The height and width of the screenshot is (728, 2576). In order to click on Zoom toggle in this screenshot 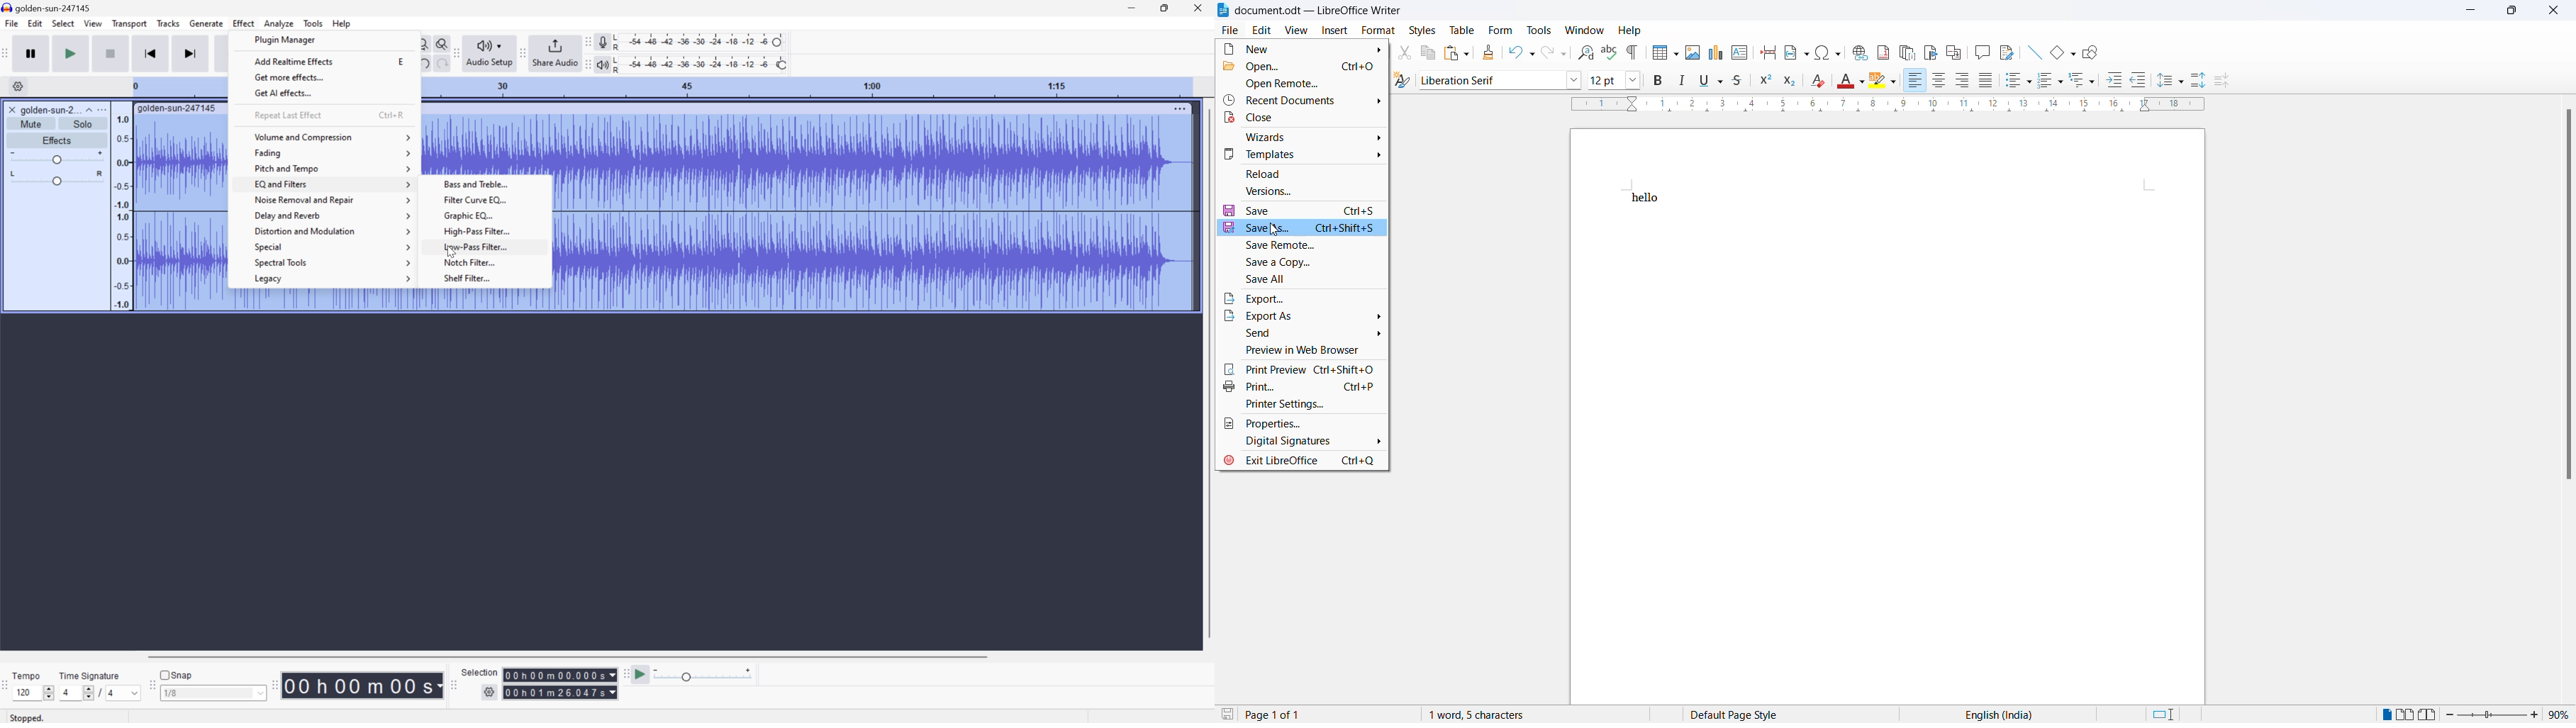, I will do `click(438, 42)`.